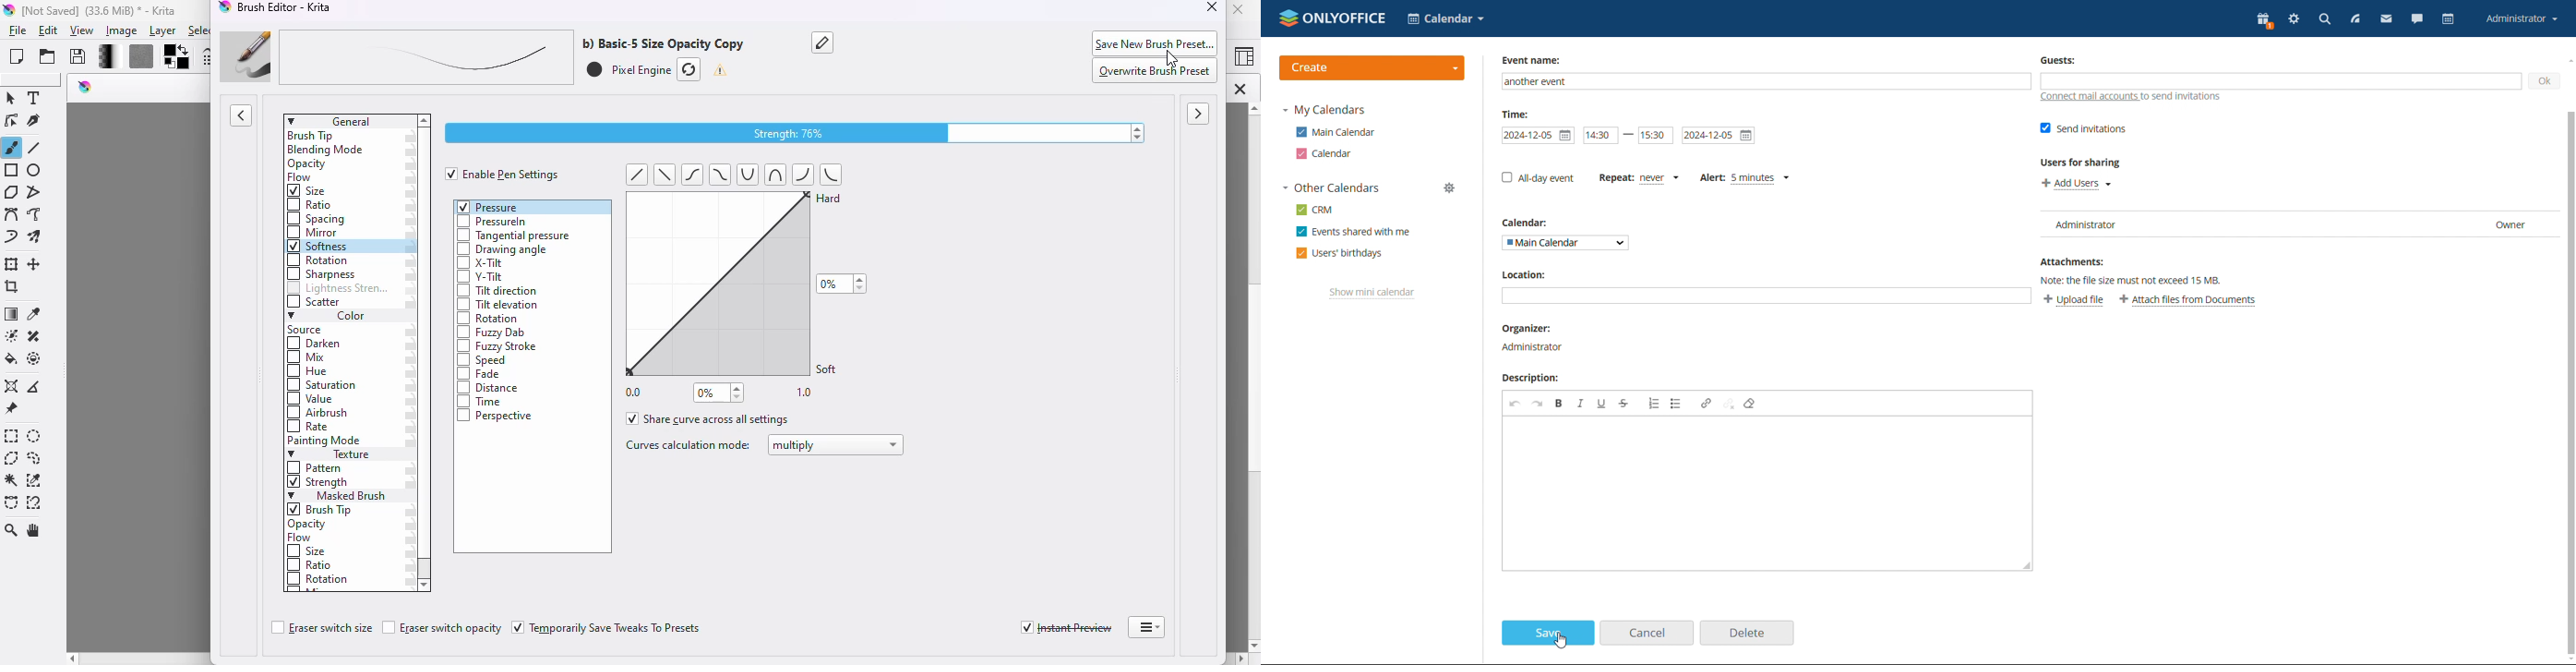  Describe the element at coordinates (311, 136) in the screenshot. I see `brush tip` at that location.